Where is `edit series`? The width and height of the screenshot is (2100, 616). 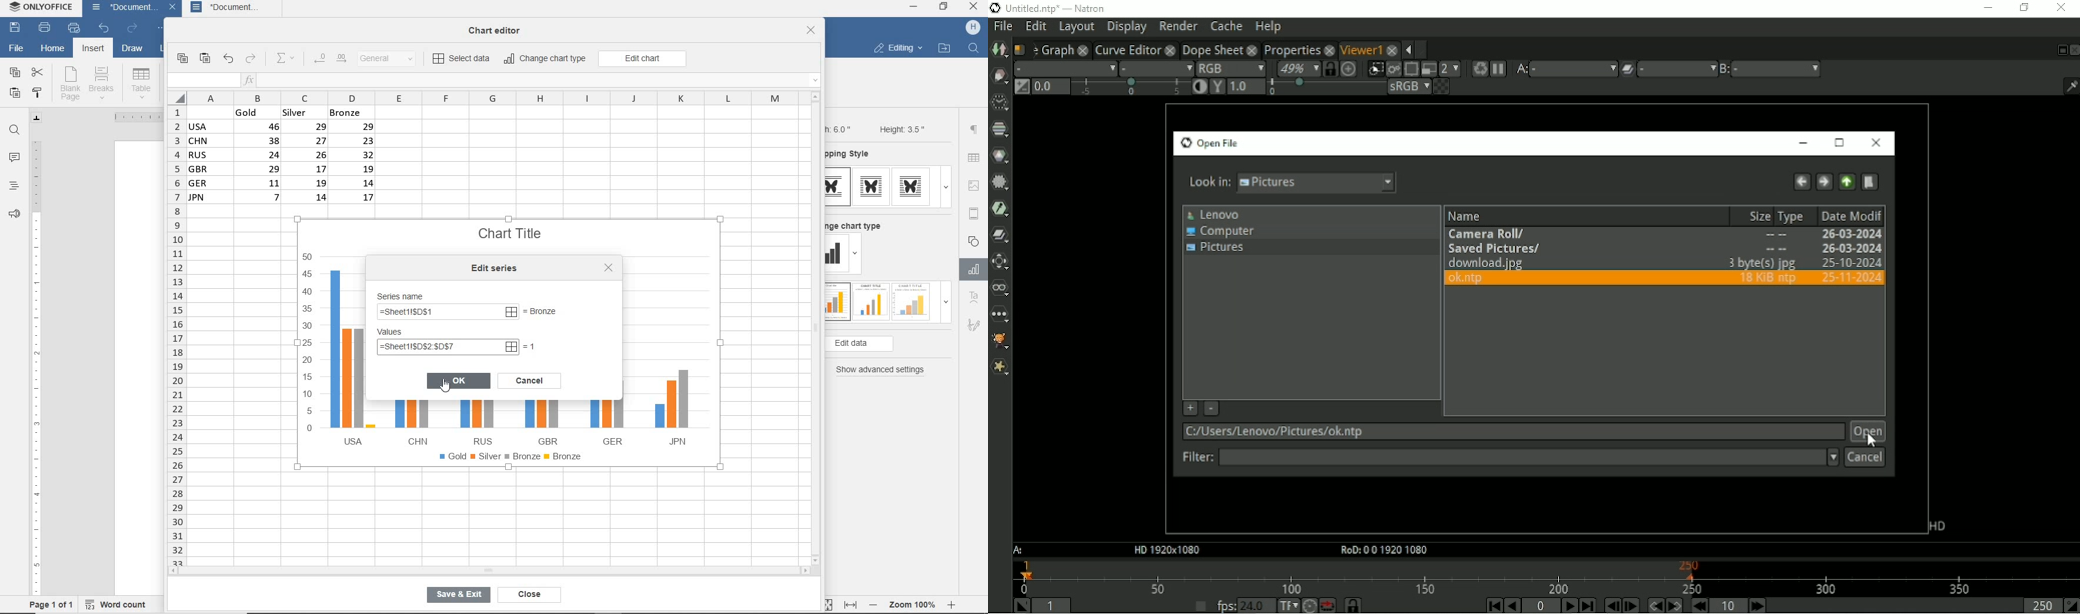
edit series is located at coordinates (497, 268).